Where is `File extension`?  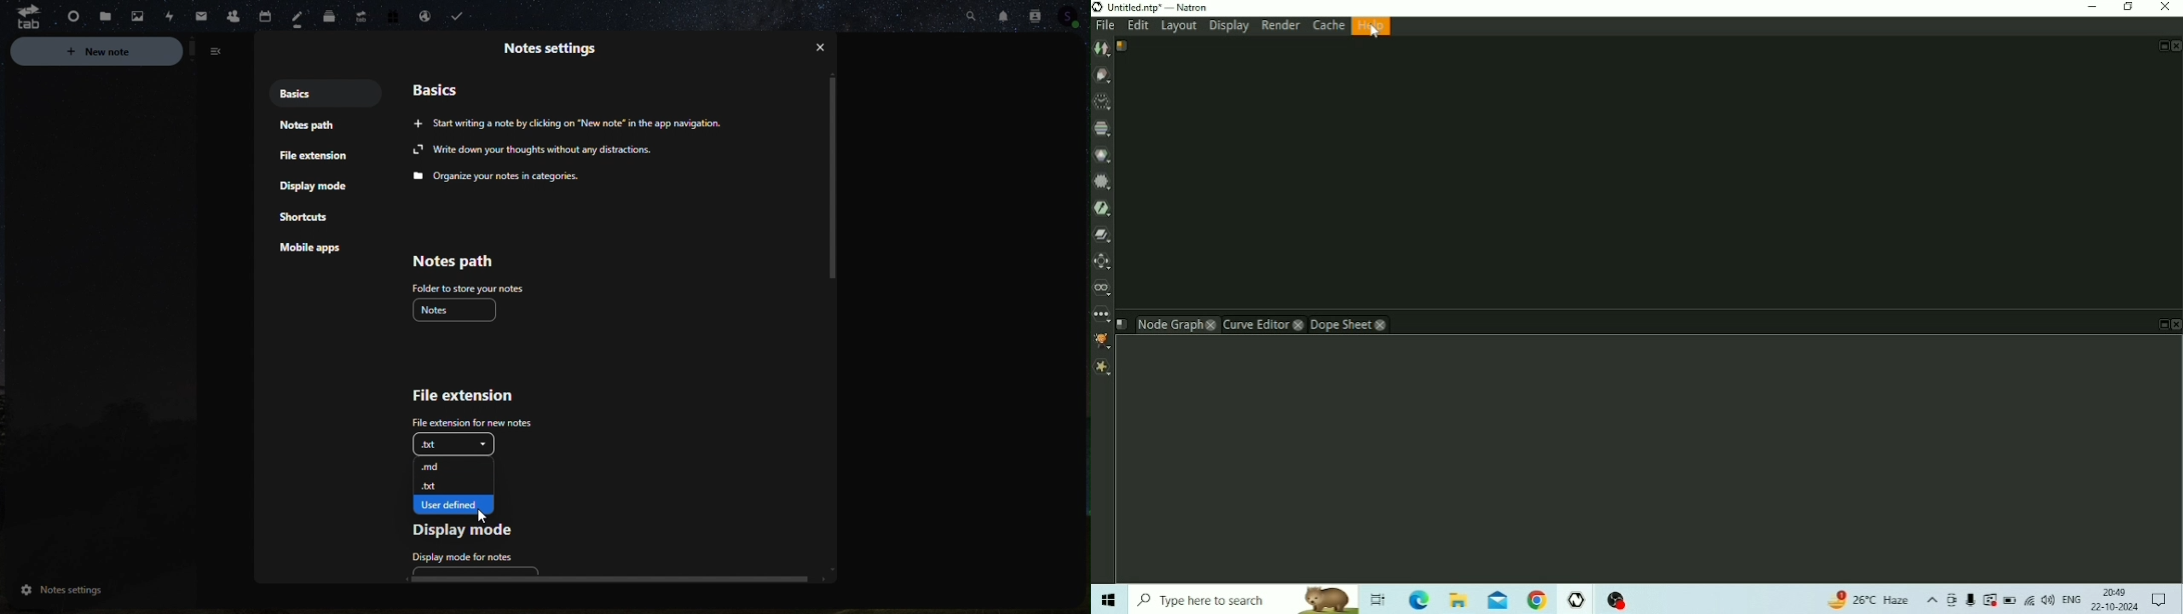
File extension is located at coordinates (475, 407).